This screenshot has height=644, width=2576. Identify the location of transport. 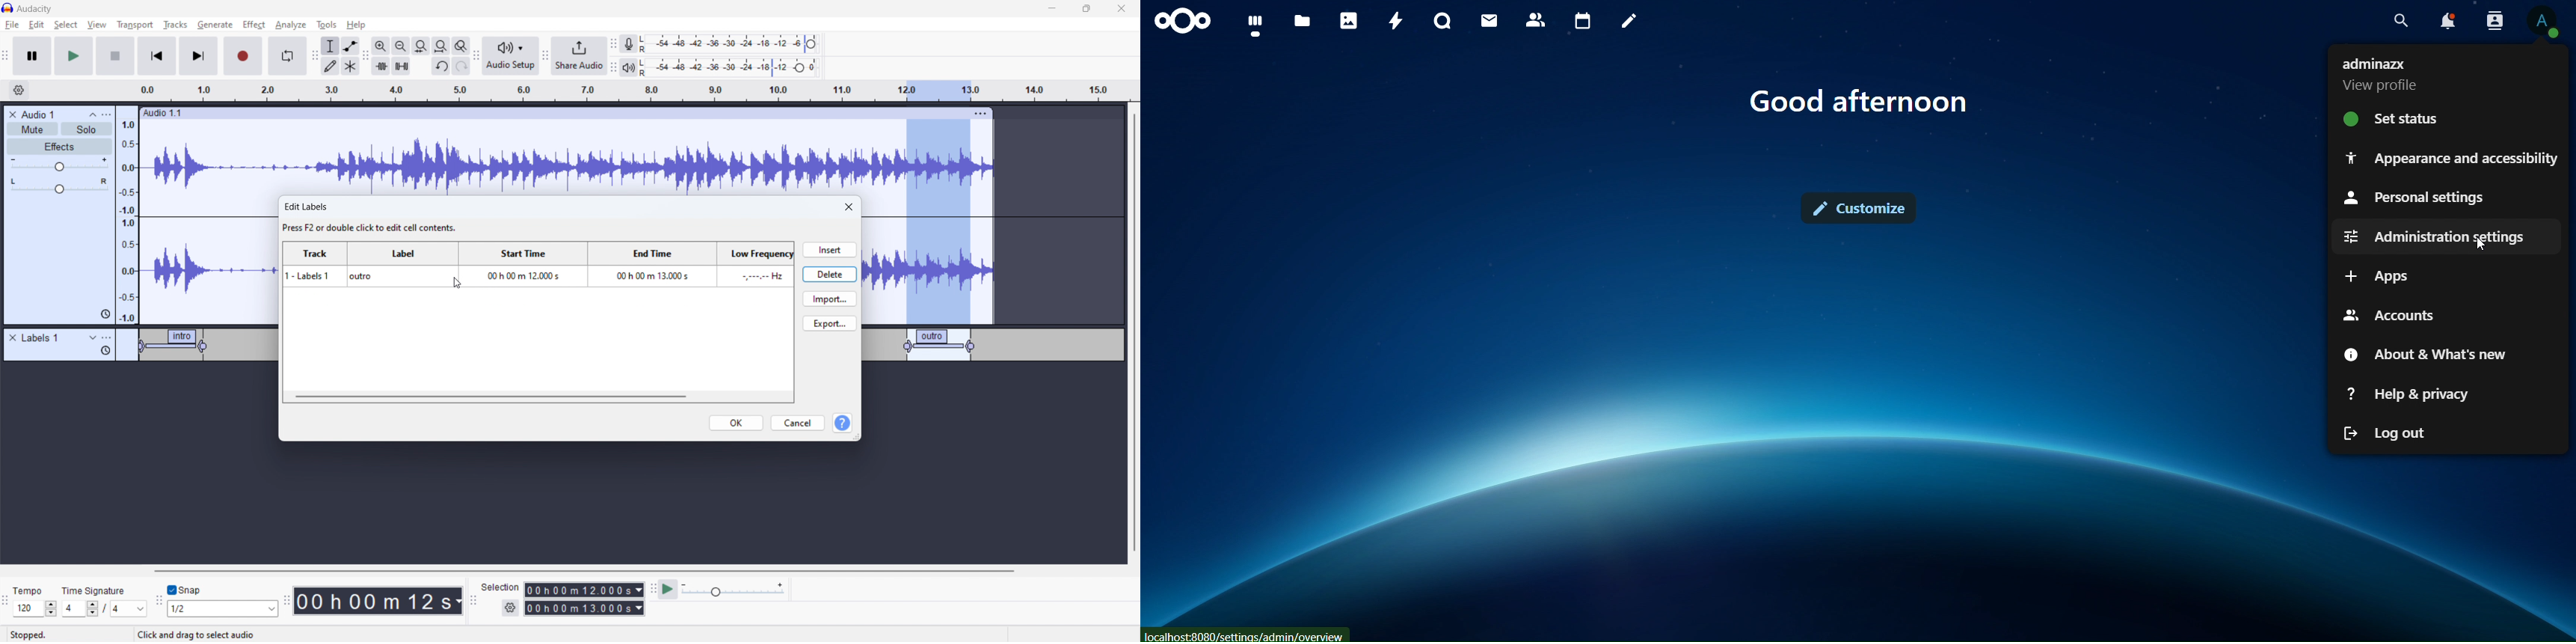
(135, 24).